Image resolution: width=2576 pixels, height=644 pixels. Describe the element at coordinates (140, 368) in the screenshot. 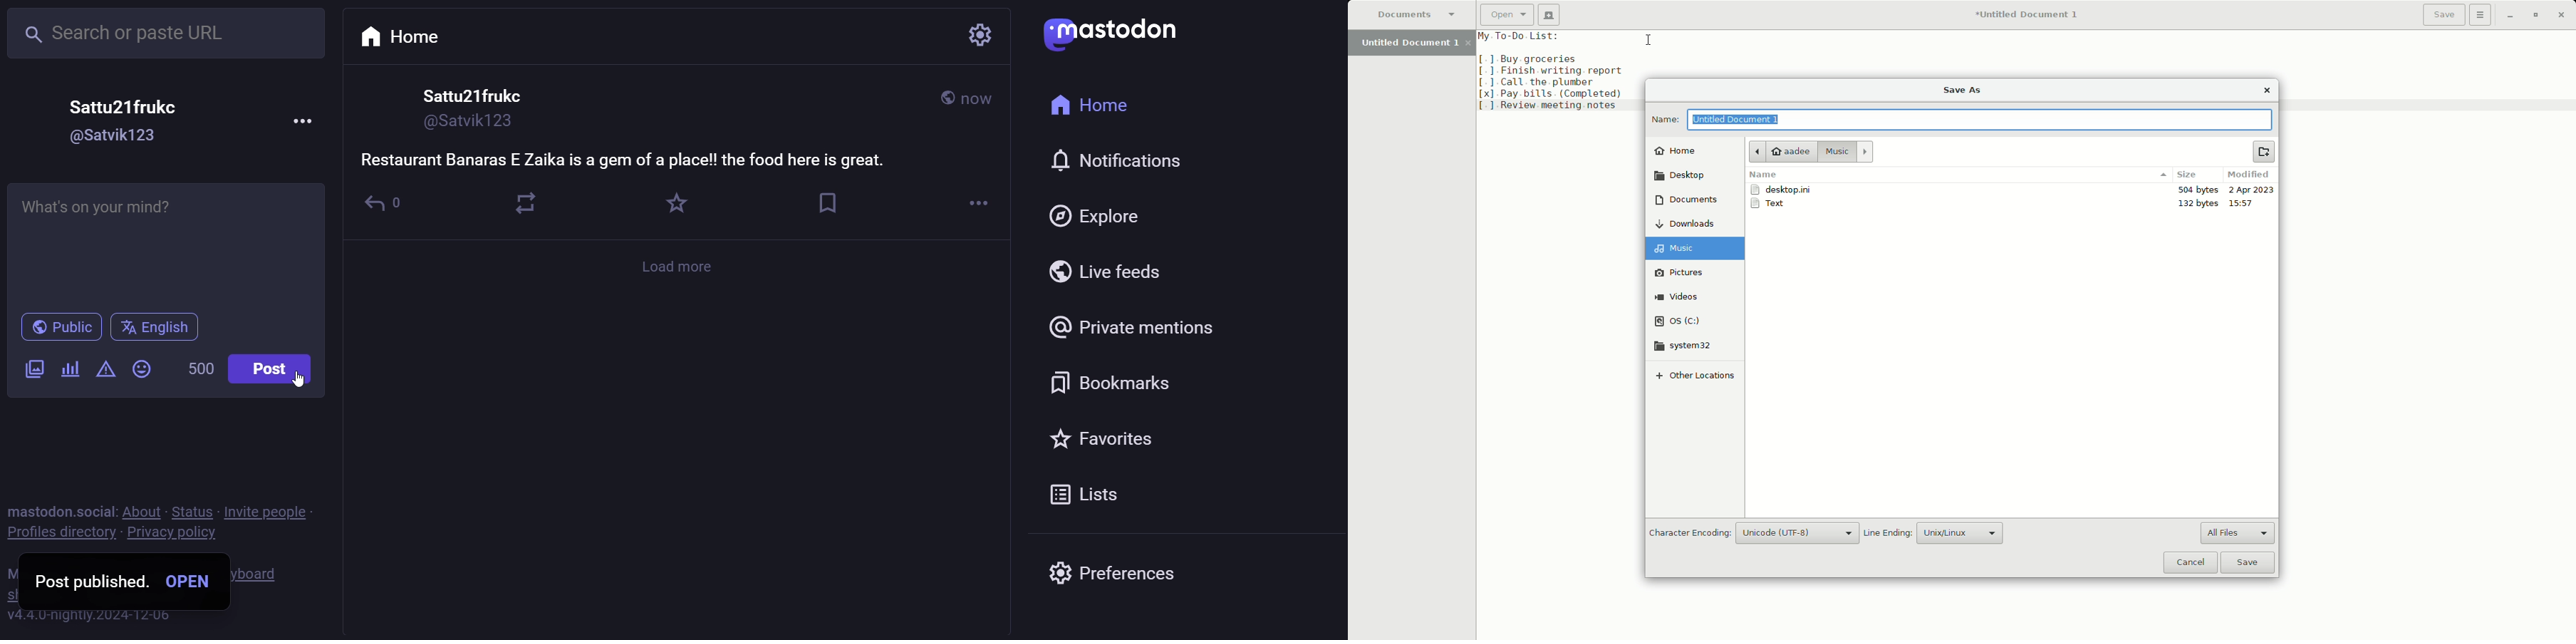

I see `emoji` at that location.